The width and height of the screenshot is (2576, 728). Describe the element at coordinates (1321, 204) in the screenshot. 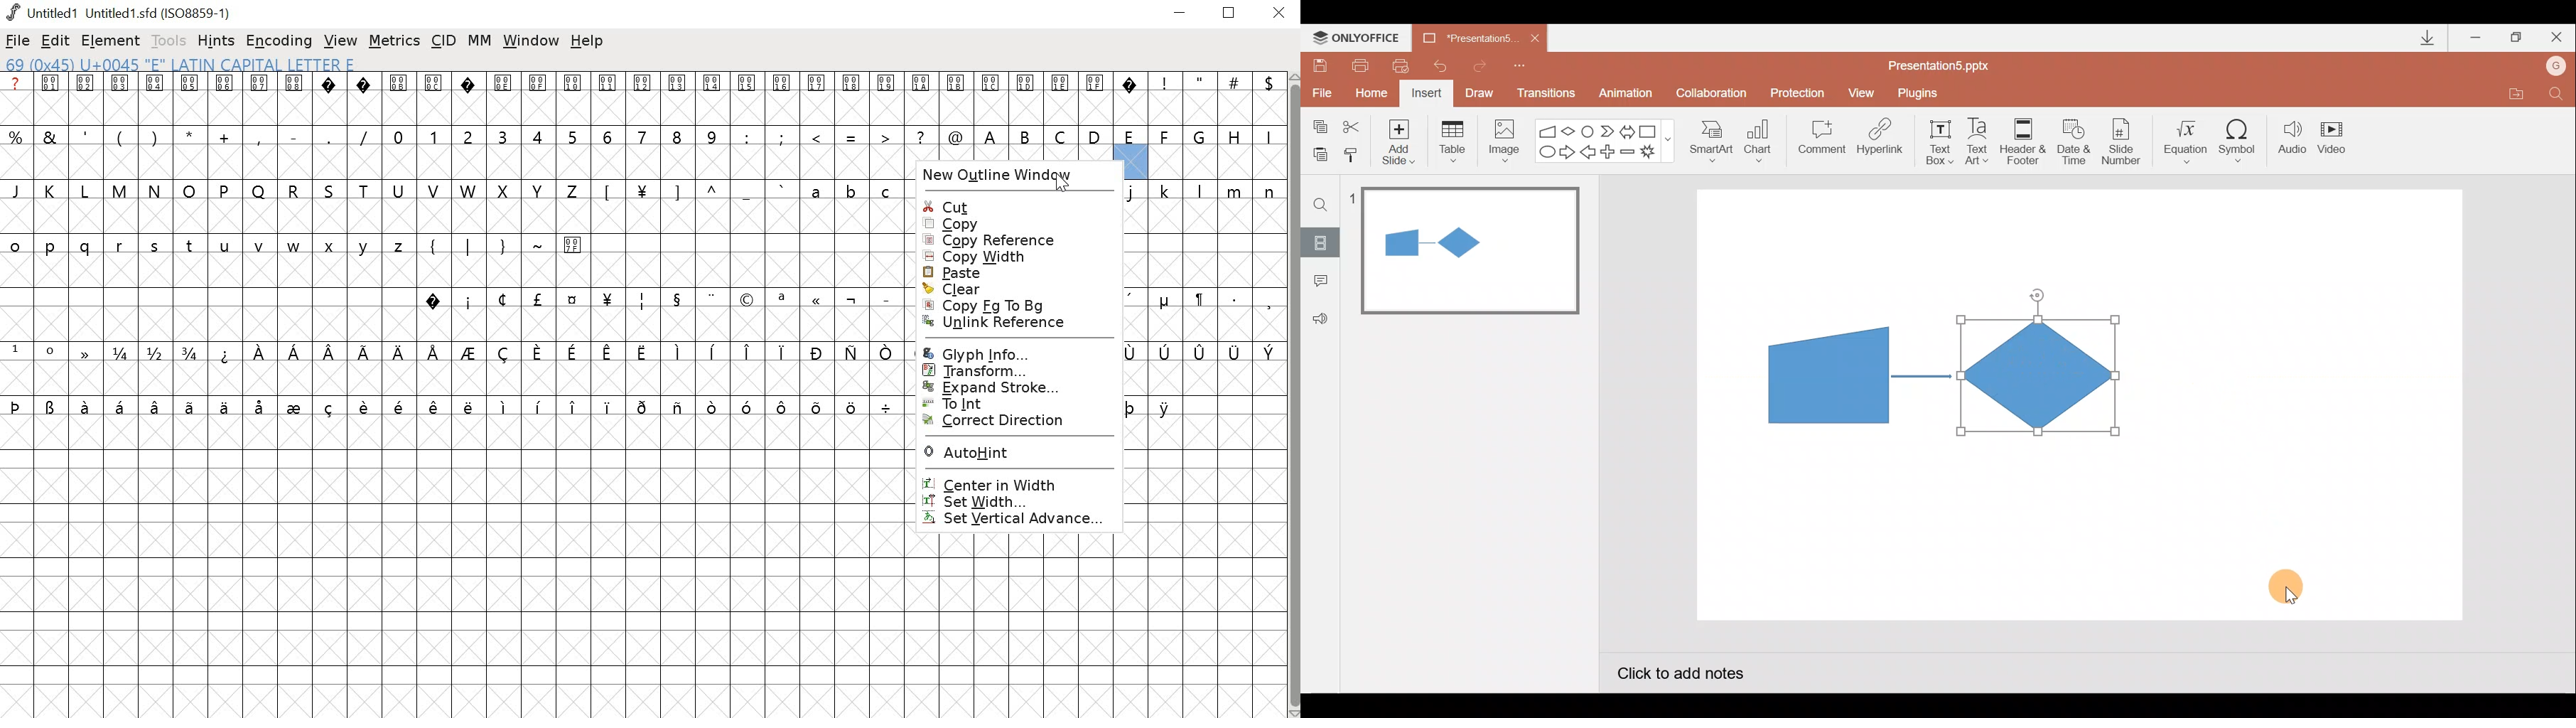

I see `Find` at that location.